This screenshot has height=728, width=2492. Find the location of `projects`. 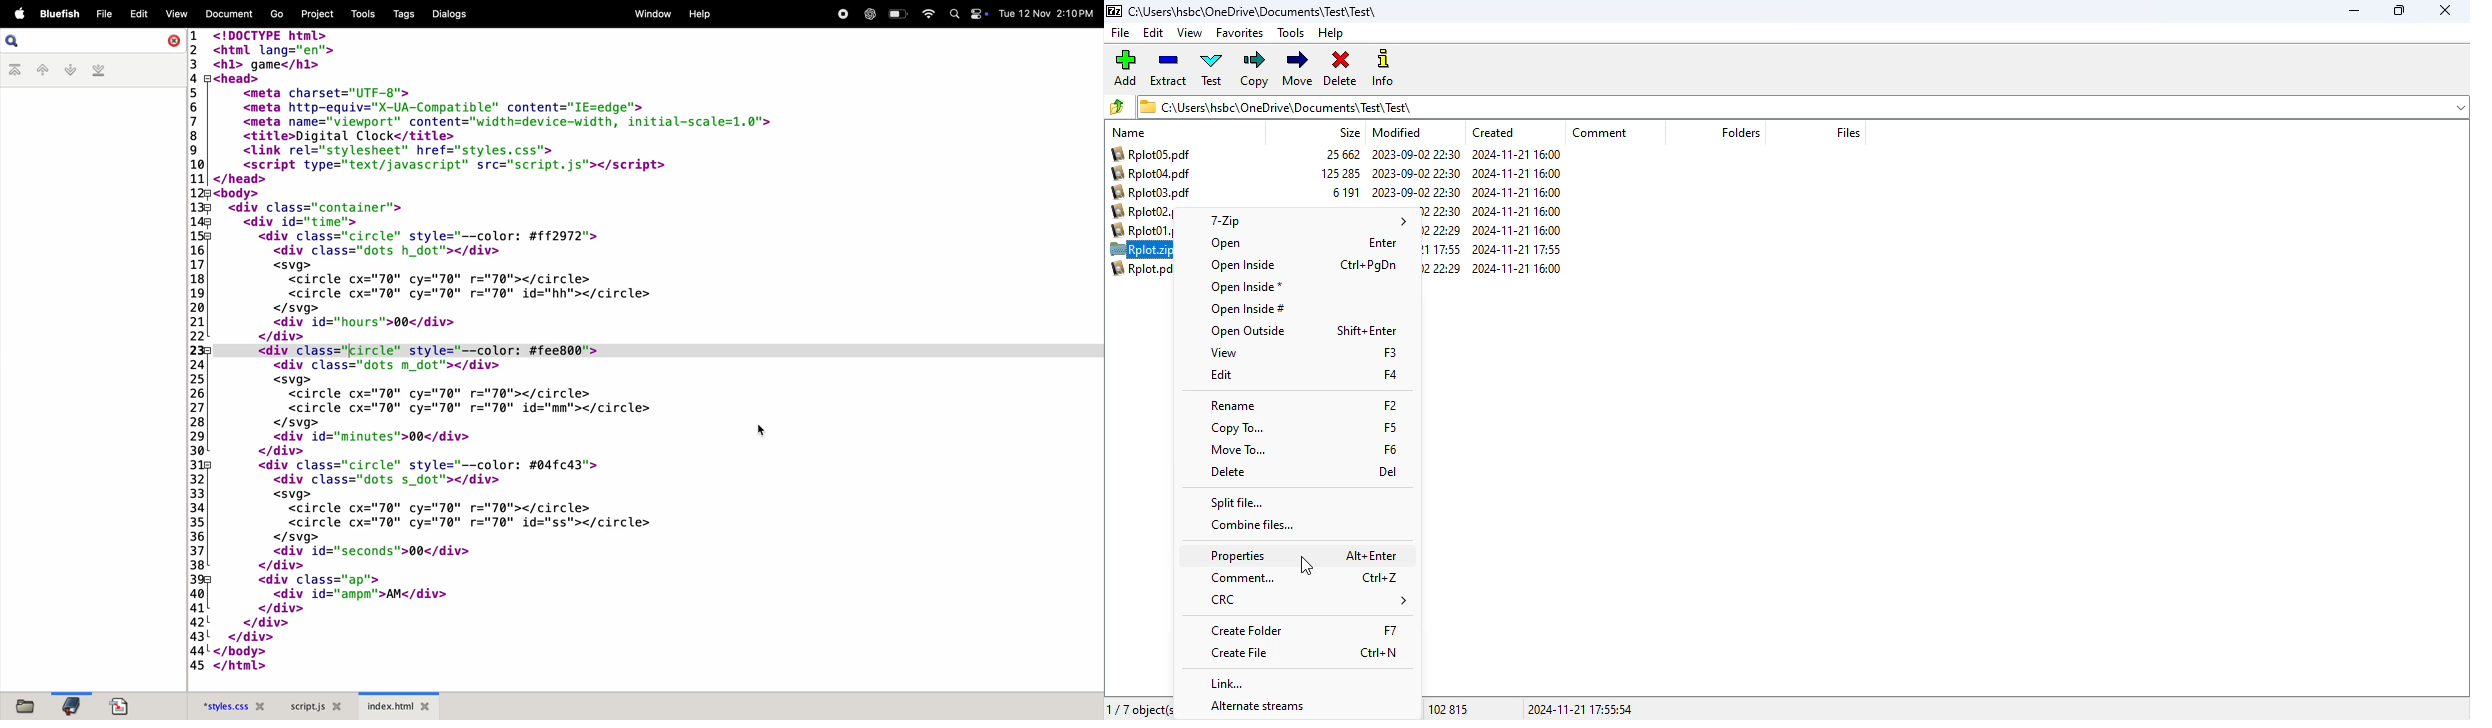

projects is located at coordinates (314, 14).